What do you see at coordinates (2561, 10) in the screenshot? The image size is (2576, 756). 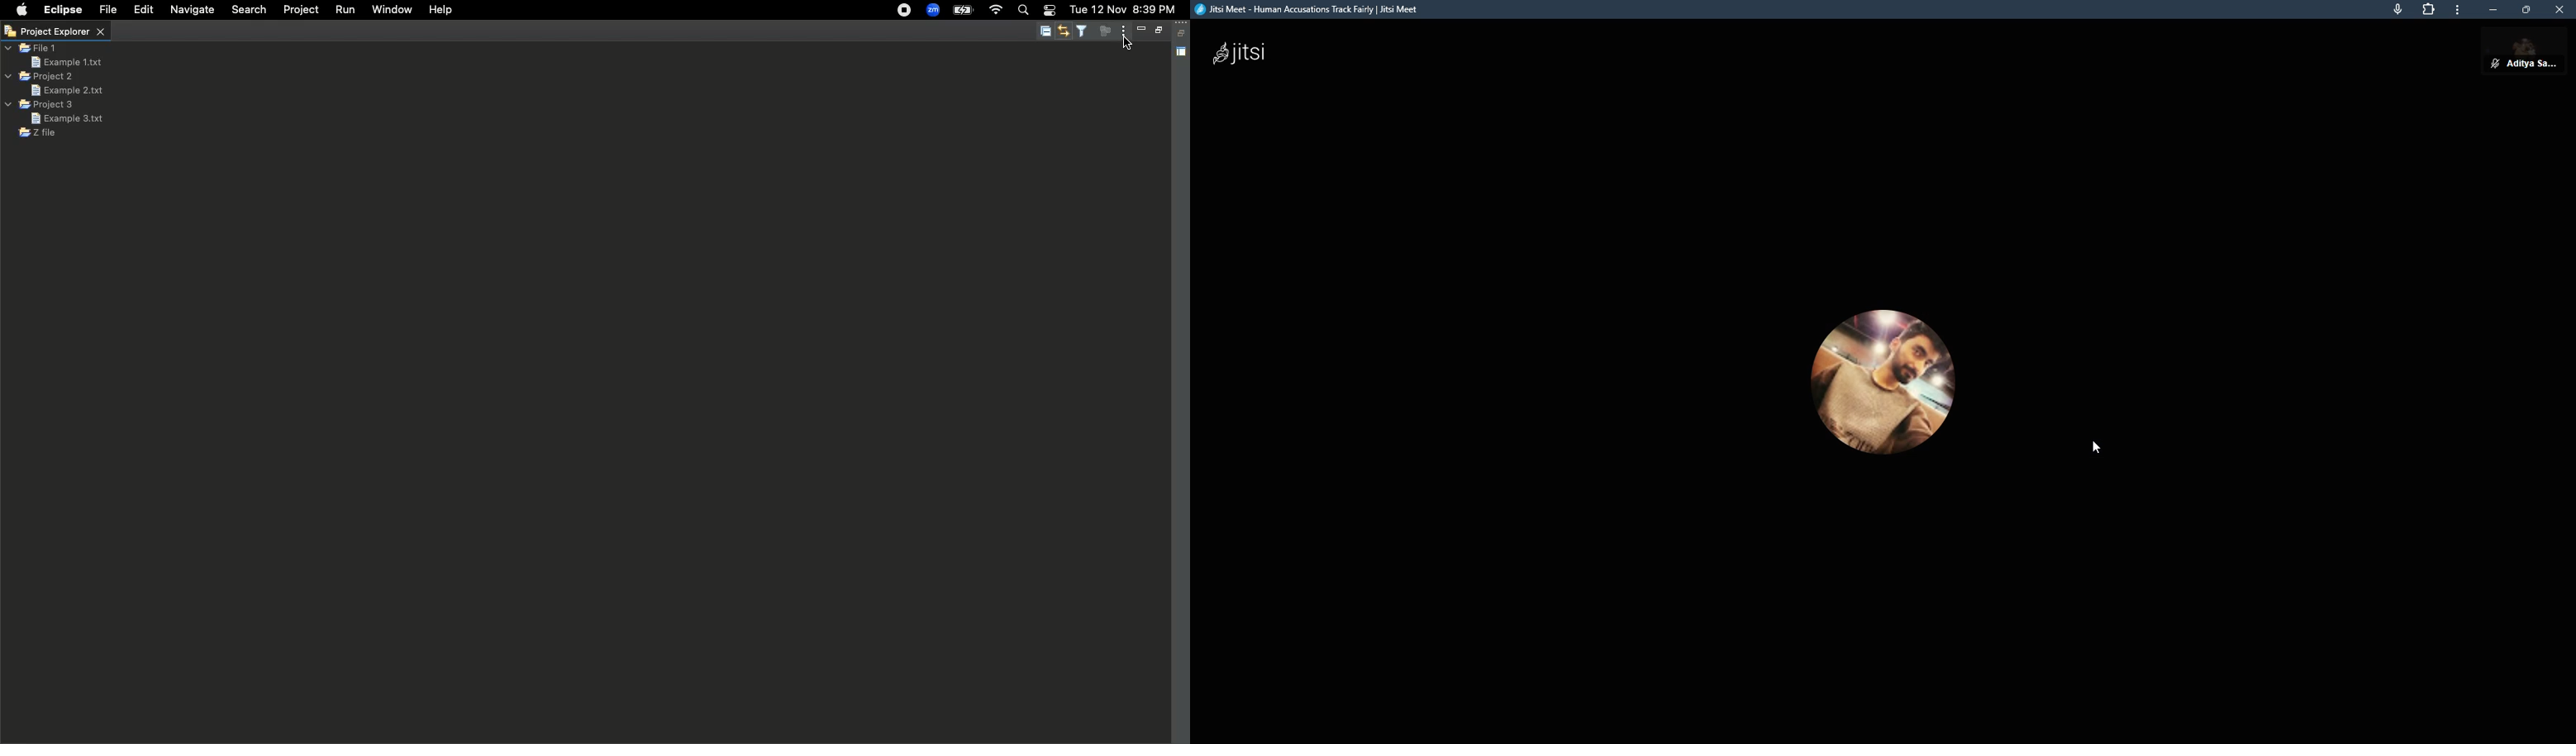 I see `close` at bounding box center [2561, 10].